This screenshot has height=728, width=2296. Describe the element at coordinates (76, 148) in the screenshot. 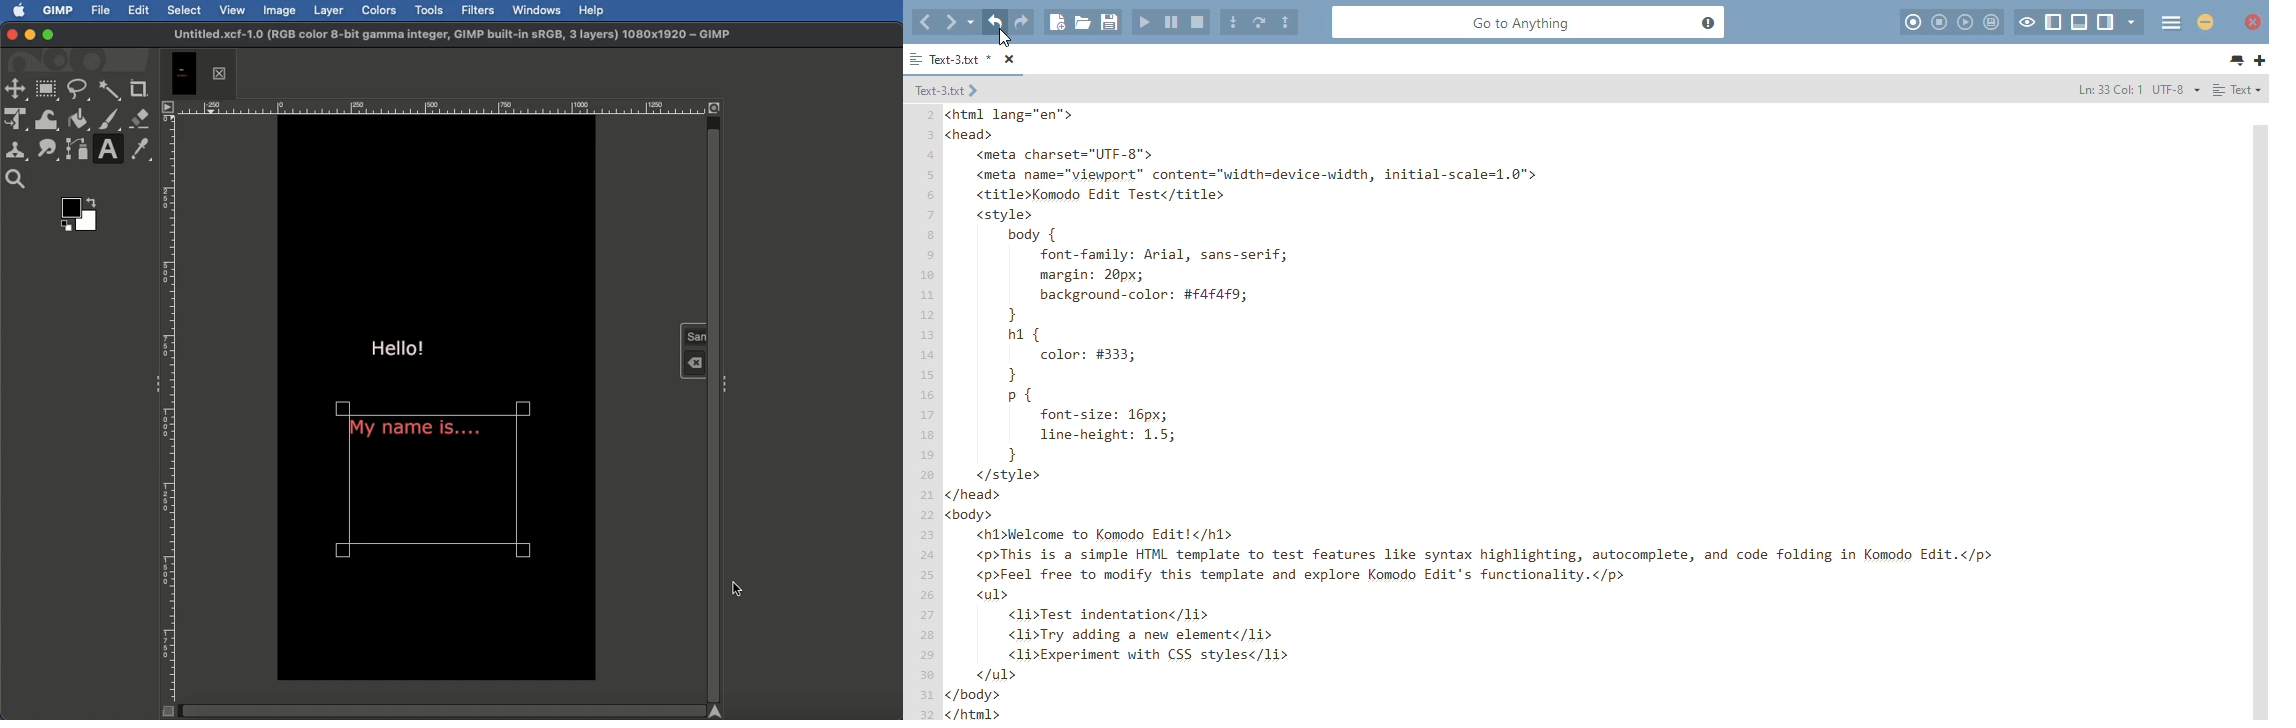

I see `Paths tool` at that location.